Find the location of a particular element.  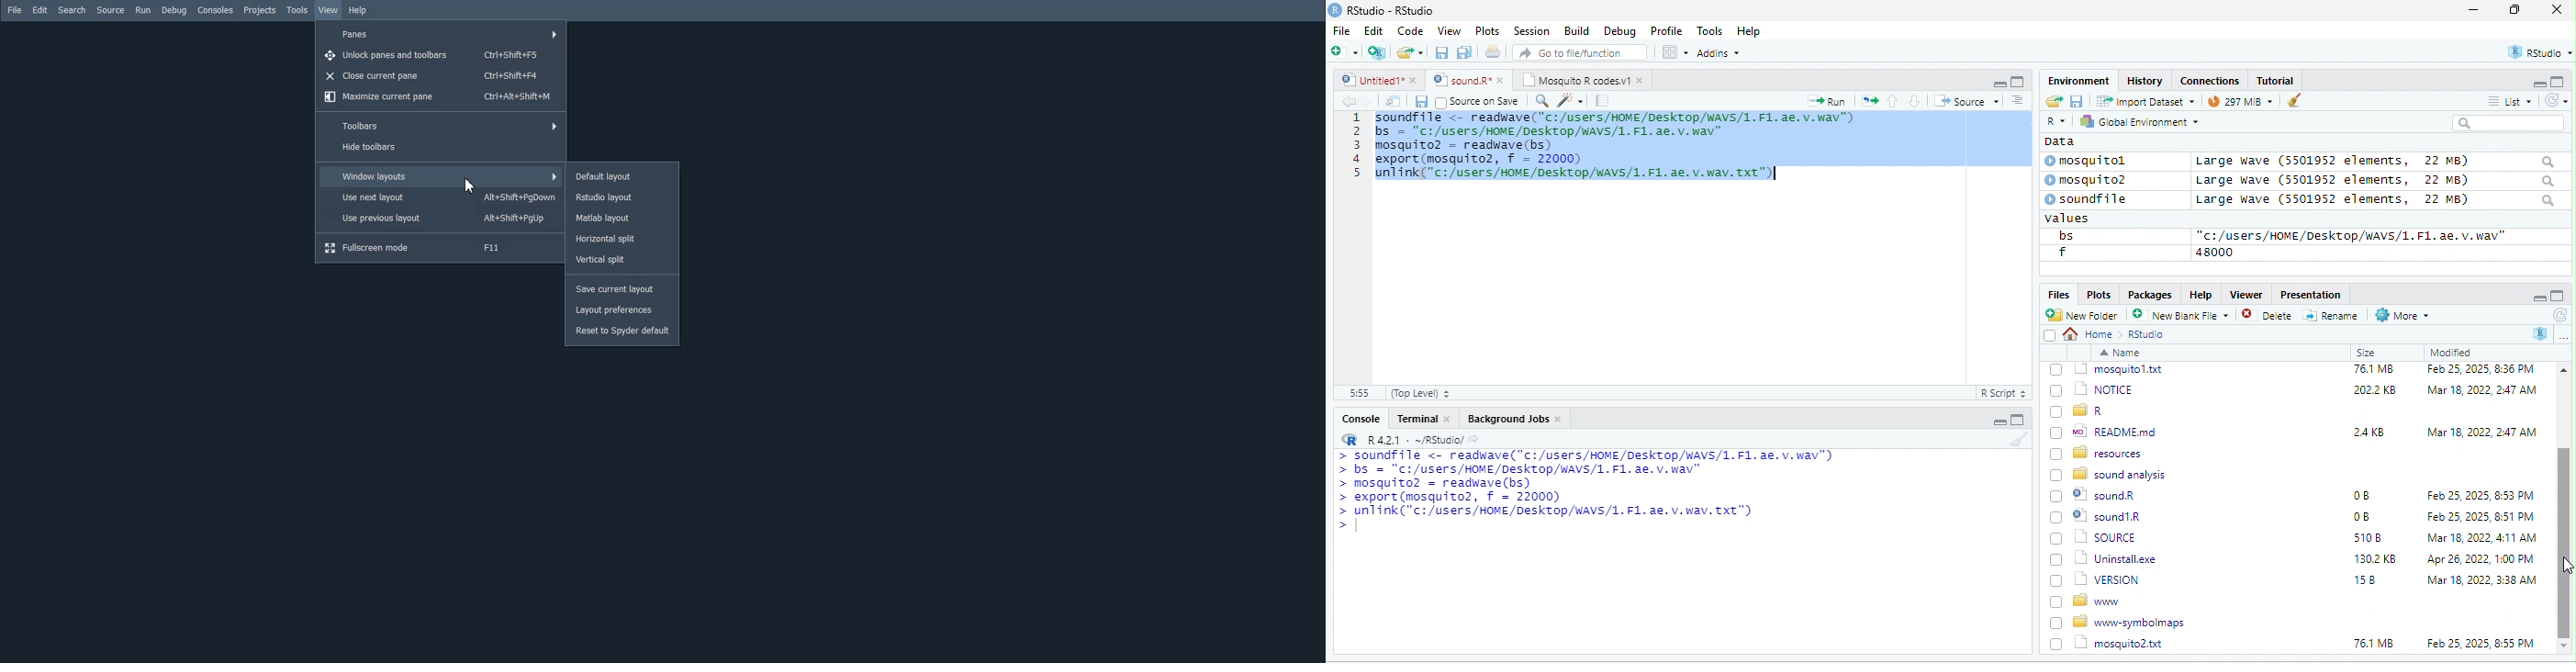

Vertical split is located at coordinates (622, 258).